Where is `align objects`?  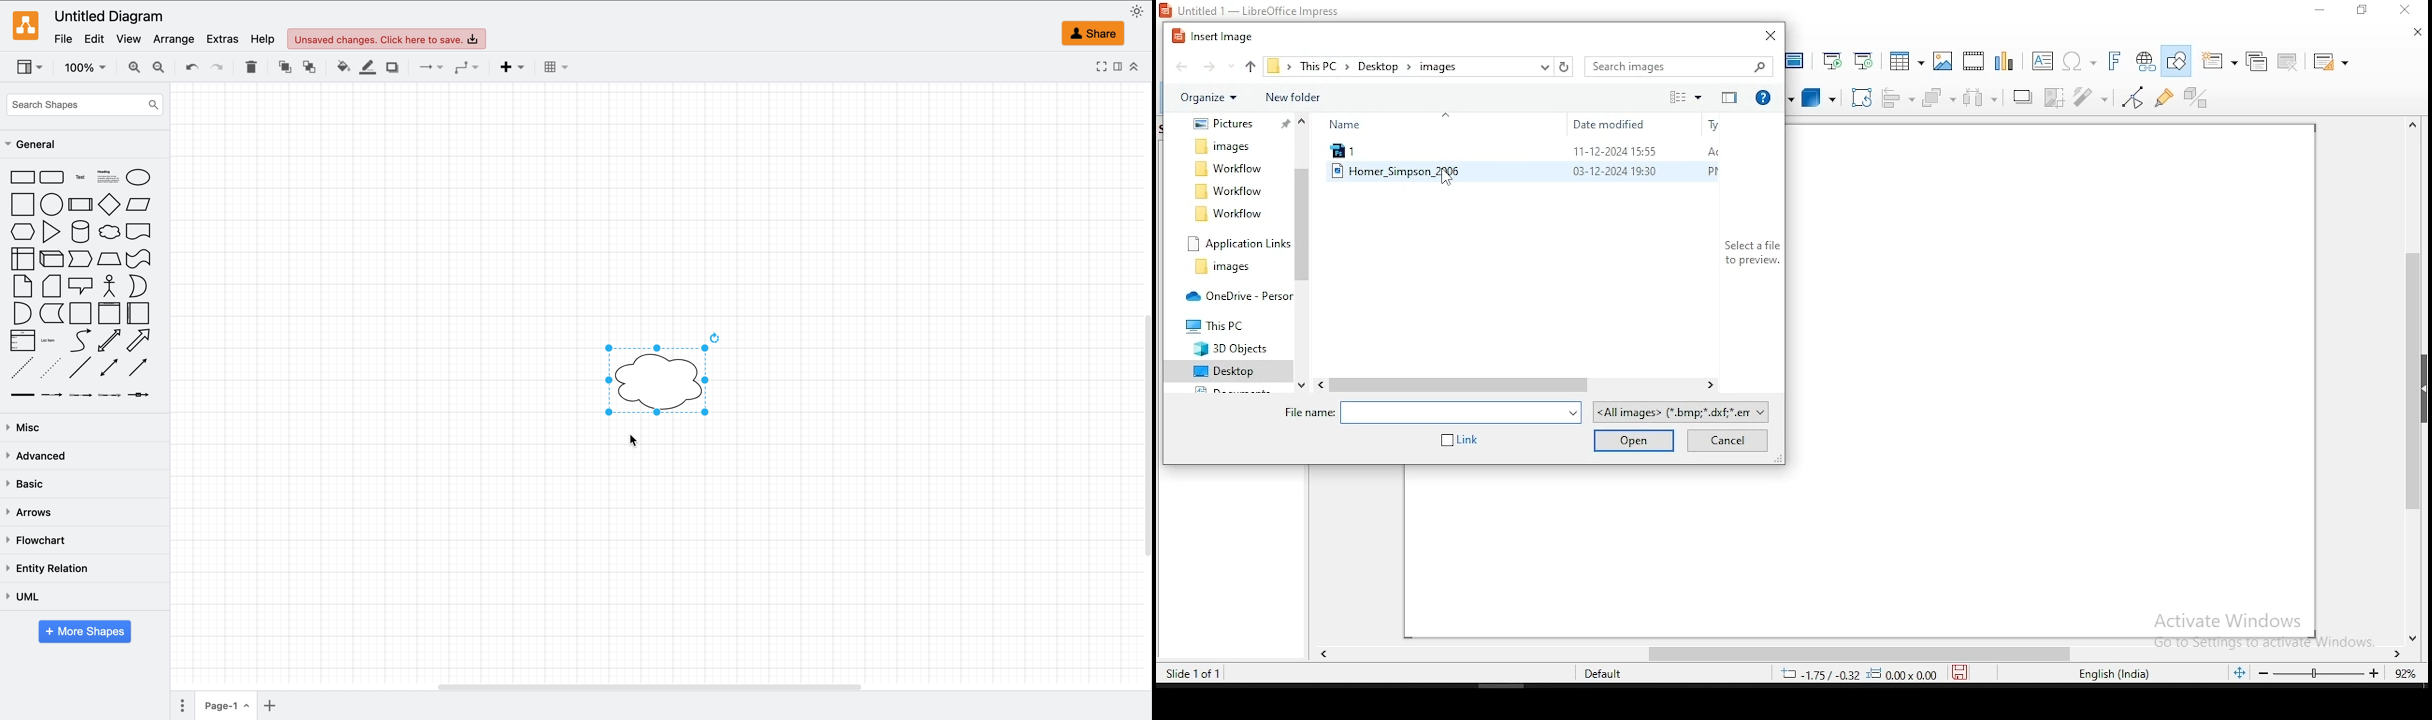
align objects is located at coordinates (1897, 95).